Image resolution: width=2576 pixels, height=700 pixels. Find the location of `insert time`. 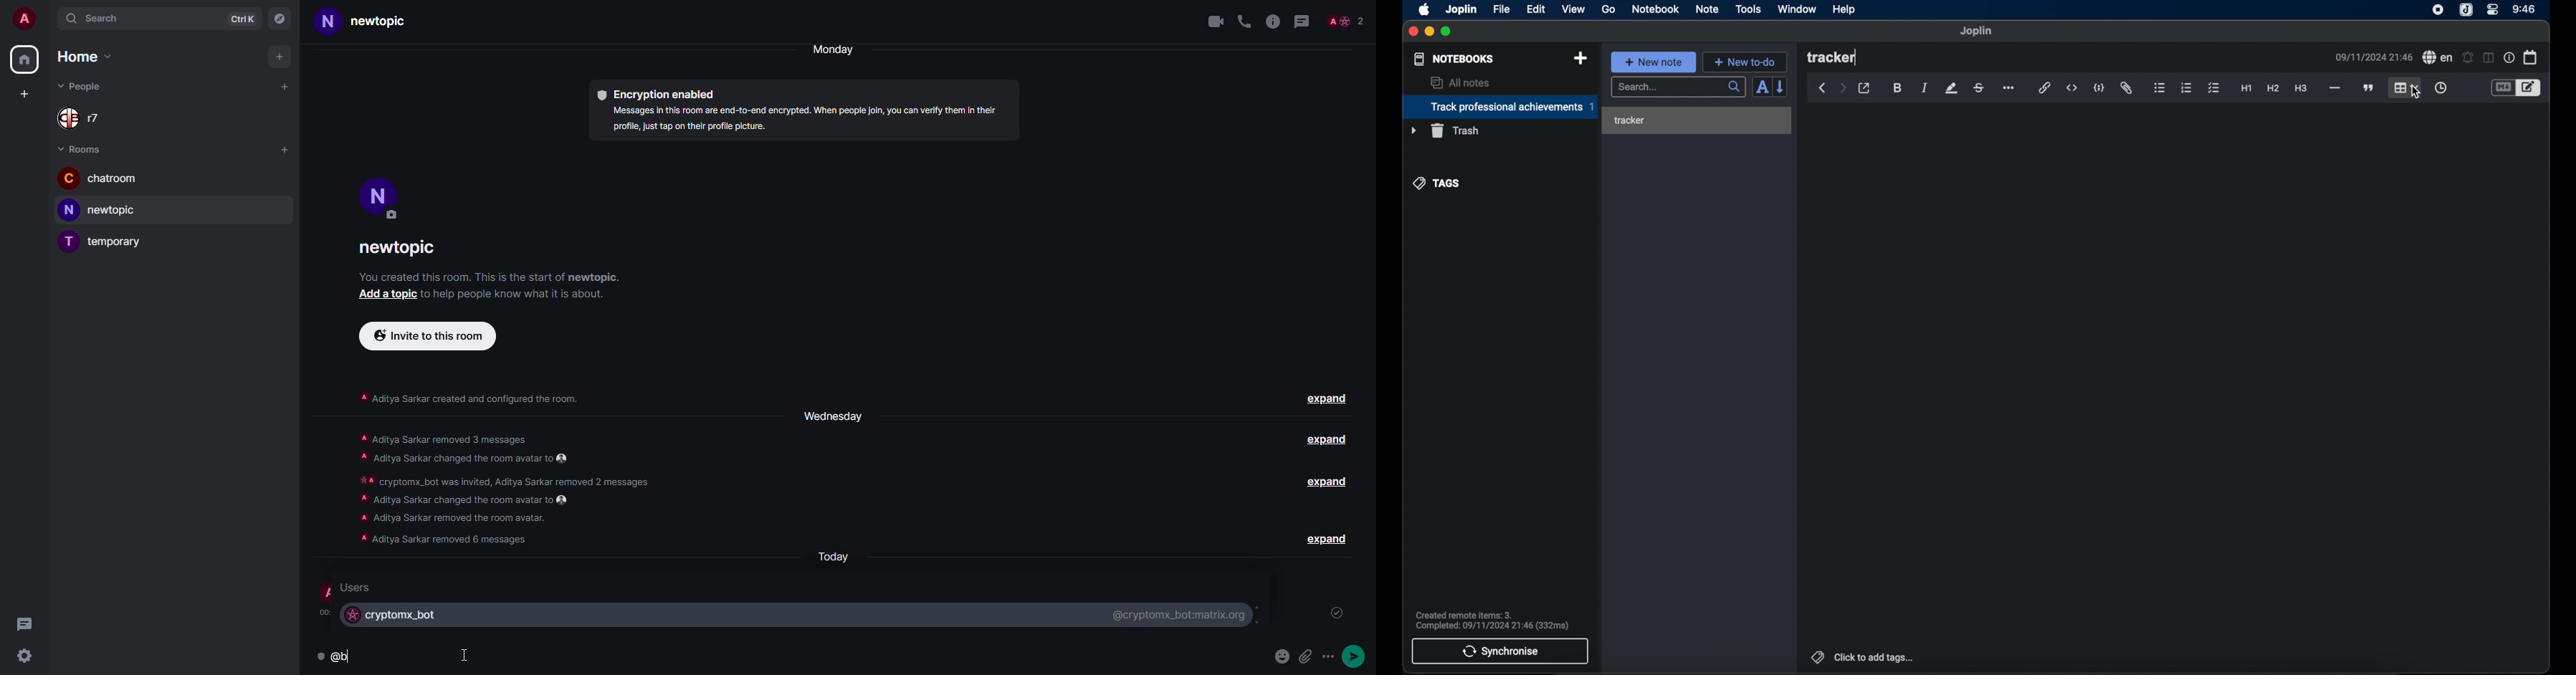

insert time is located at coordinates (2441, 88).